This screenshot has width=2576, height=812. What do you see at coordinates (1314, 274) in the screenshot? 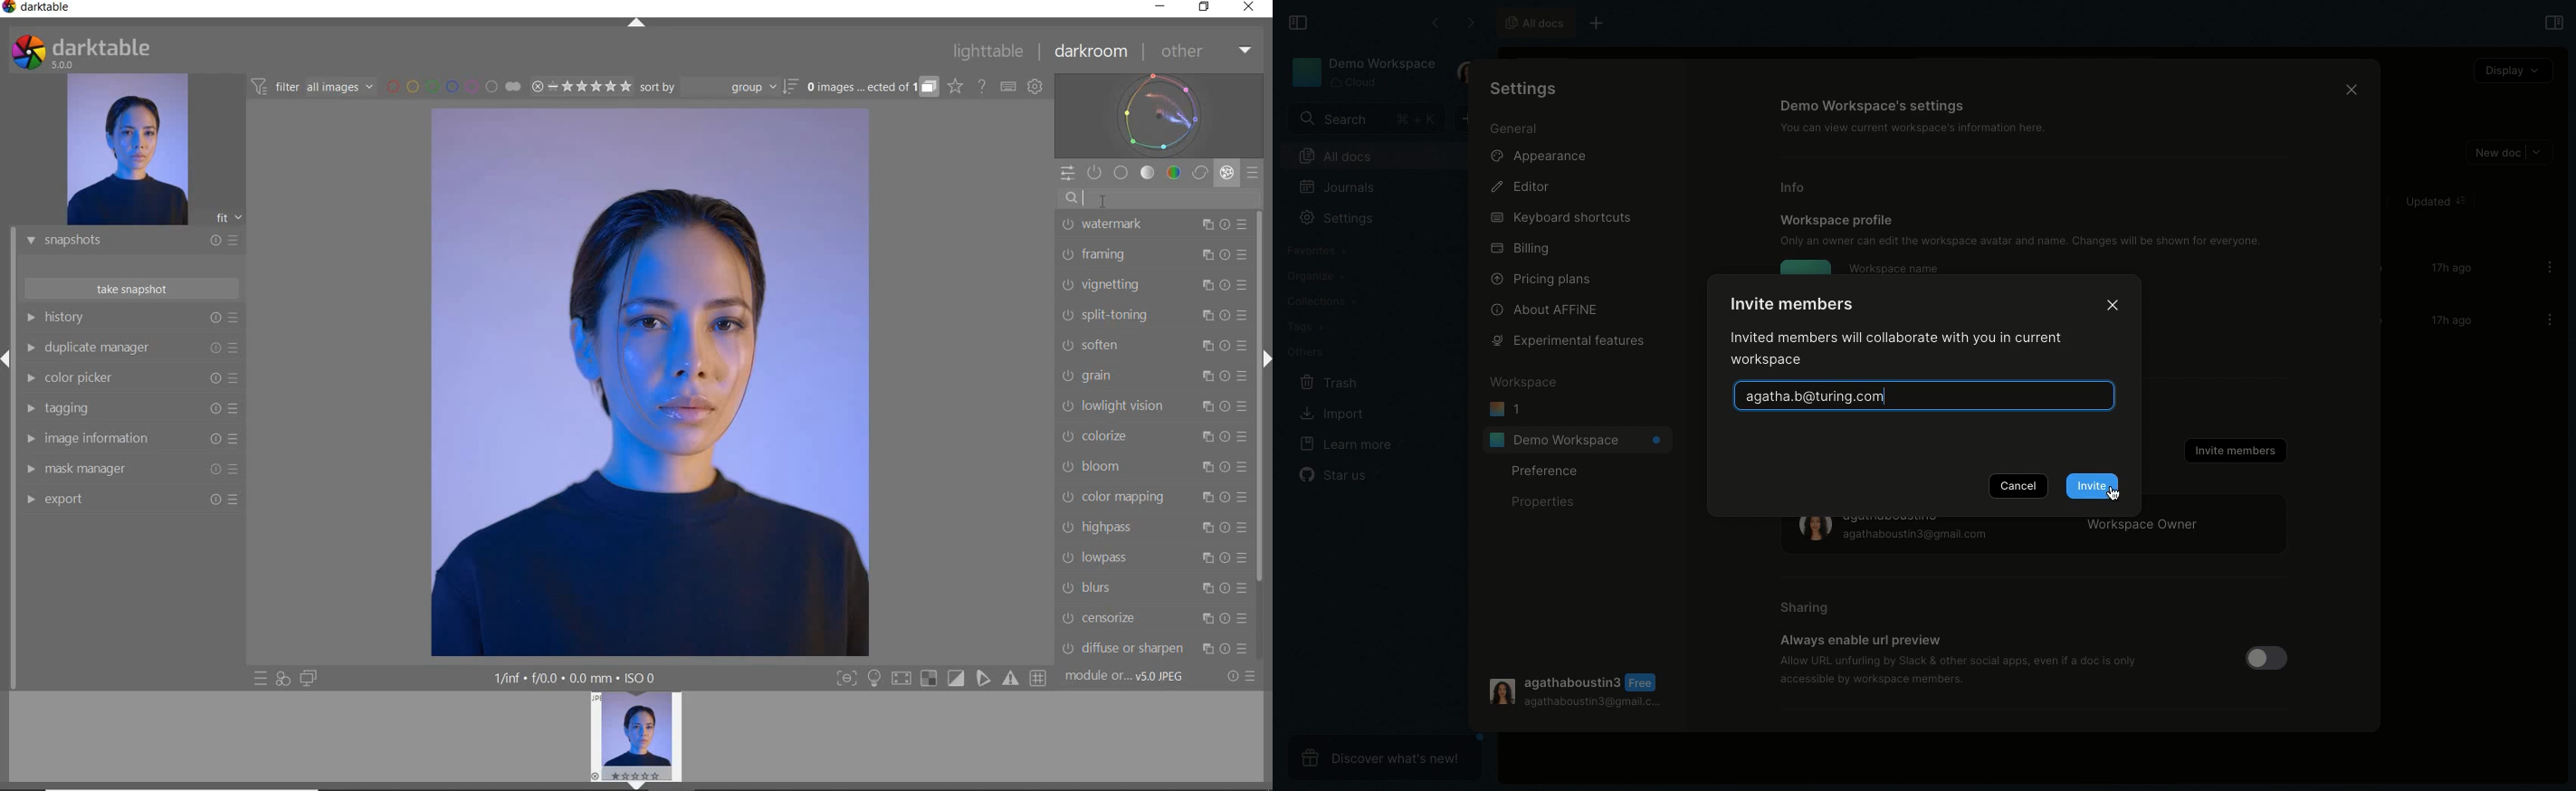
I see `Organize` at bounding box center [1314, 274].